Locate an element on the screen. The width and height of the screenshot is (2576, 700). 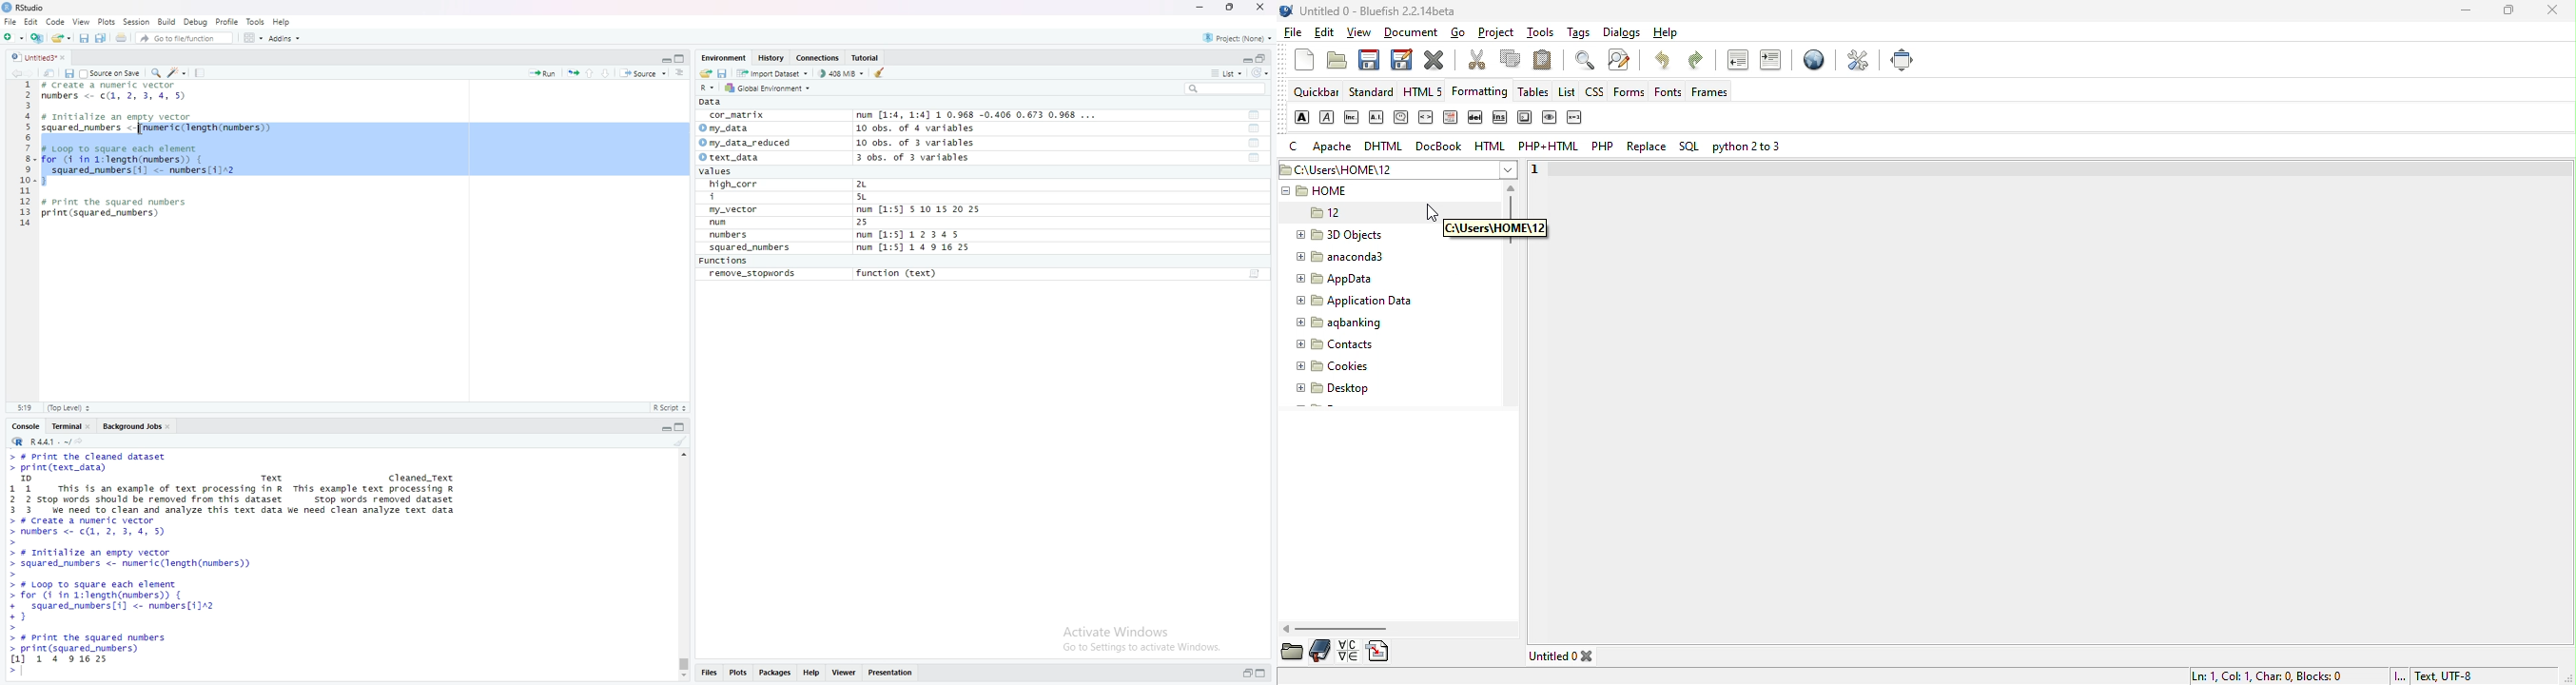
R 4.4.1 ~/ is located at coordinates (39, 440).